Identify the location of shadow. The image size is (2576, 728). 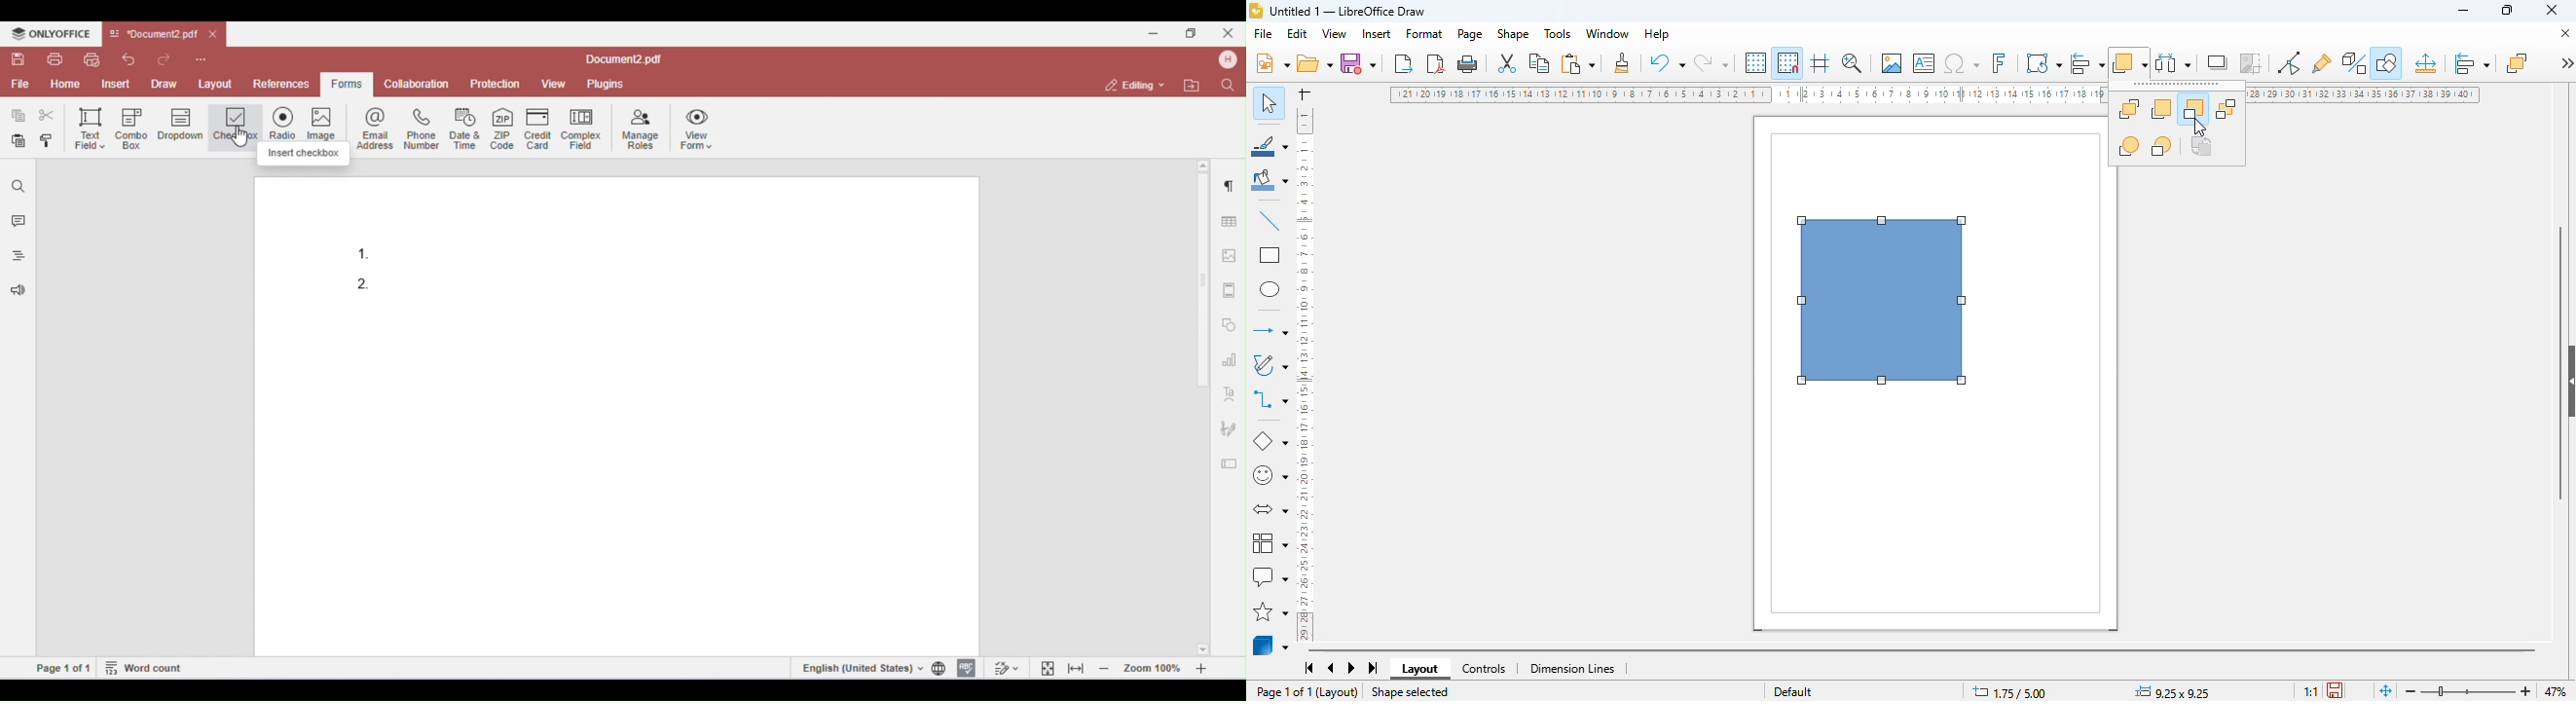
(2219, 62).